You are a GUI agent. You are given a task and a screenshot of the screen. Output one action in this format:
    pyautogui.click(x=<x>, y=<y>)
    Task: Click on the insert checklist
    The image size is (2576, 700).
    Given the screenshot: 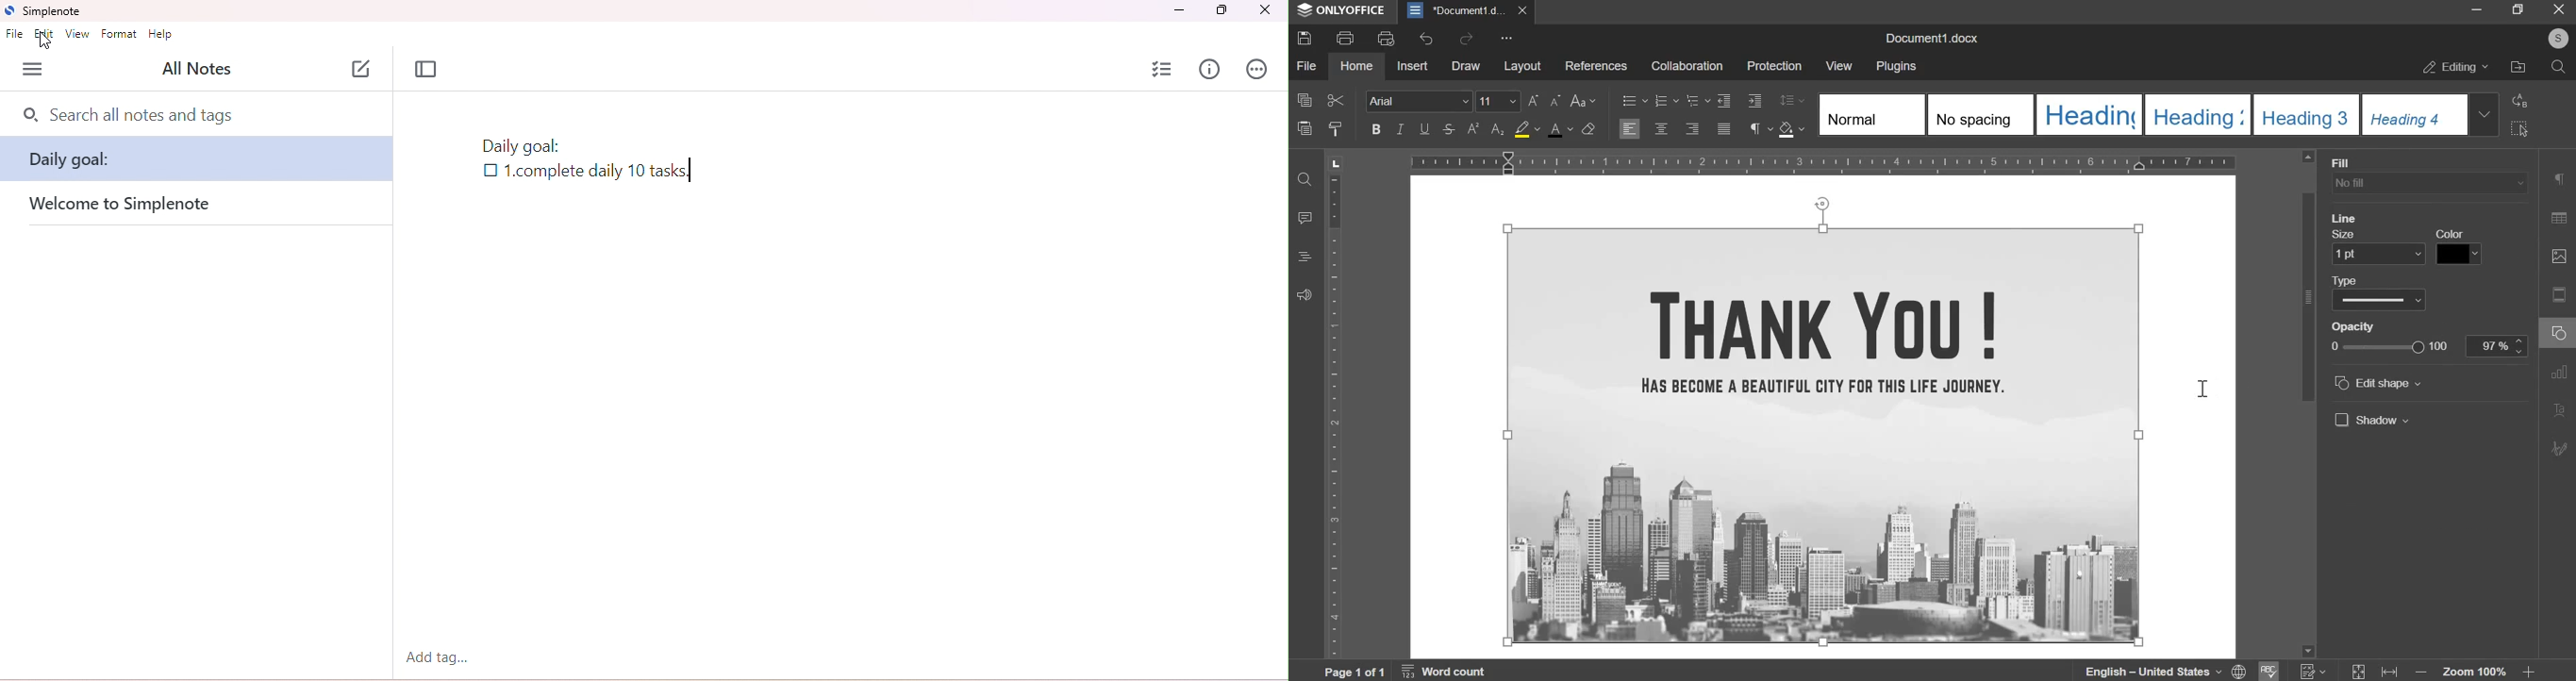 What is the action you would take?
    pyautogui.click(x=1164, y=68)
    